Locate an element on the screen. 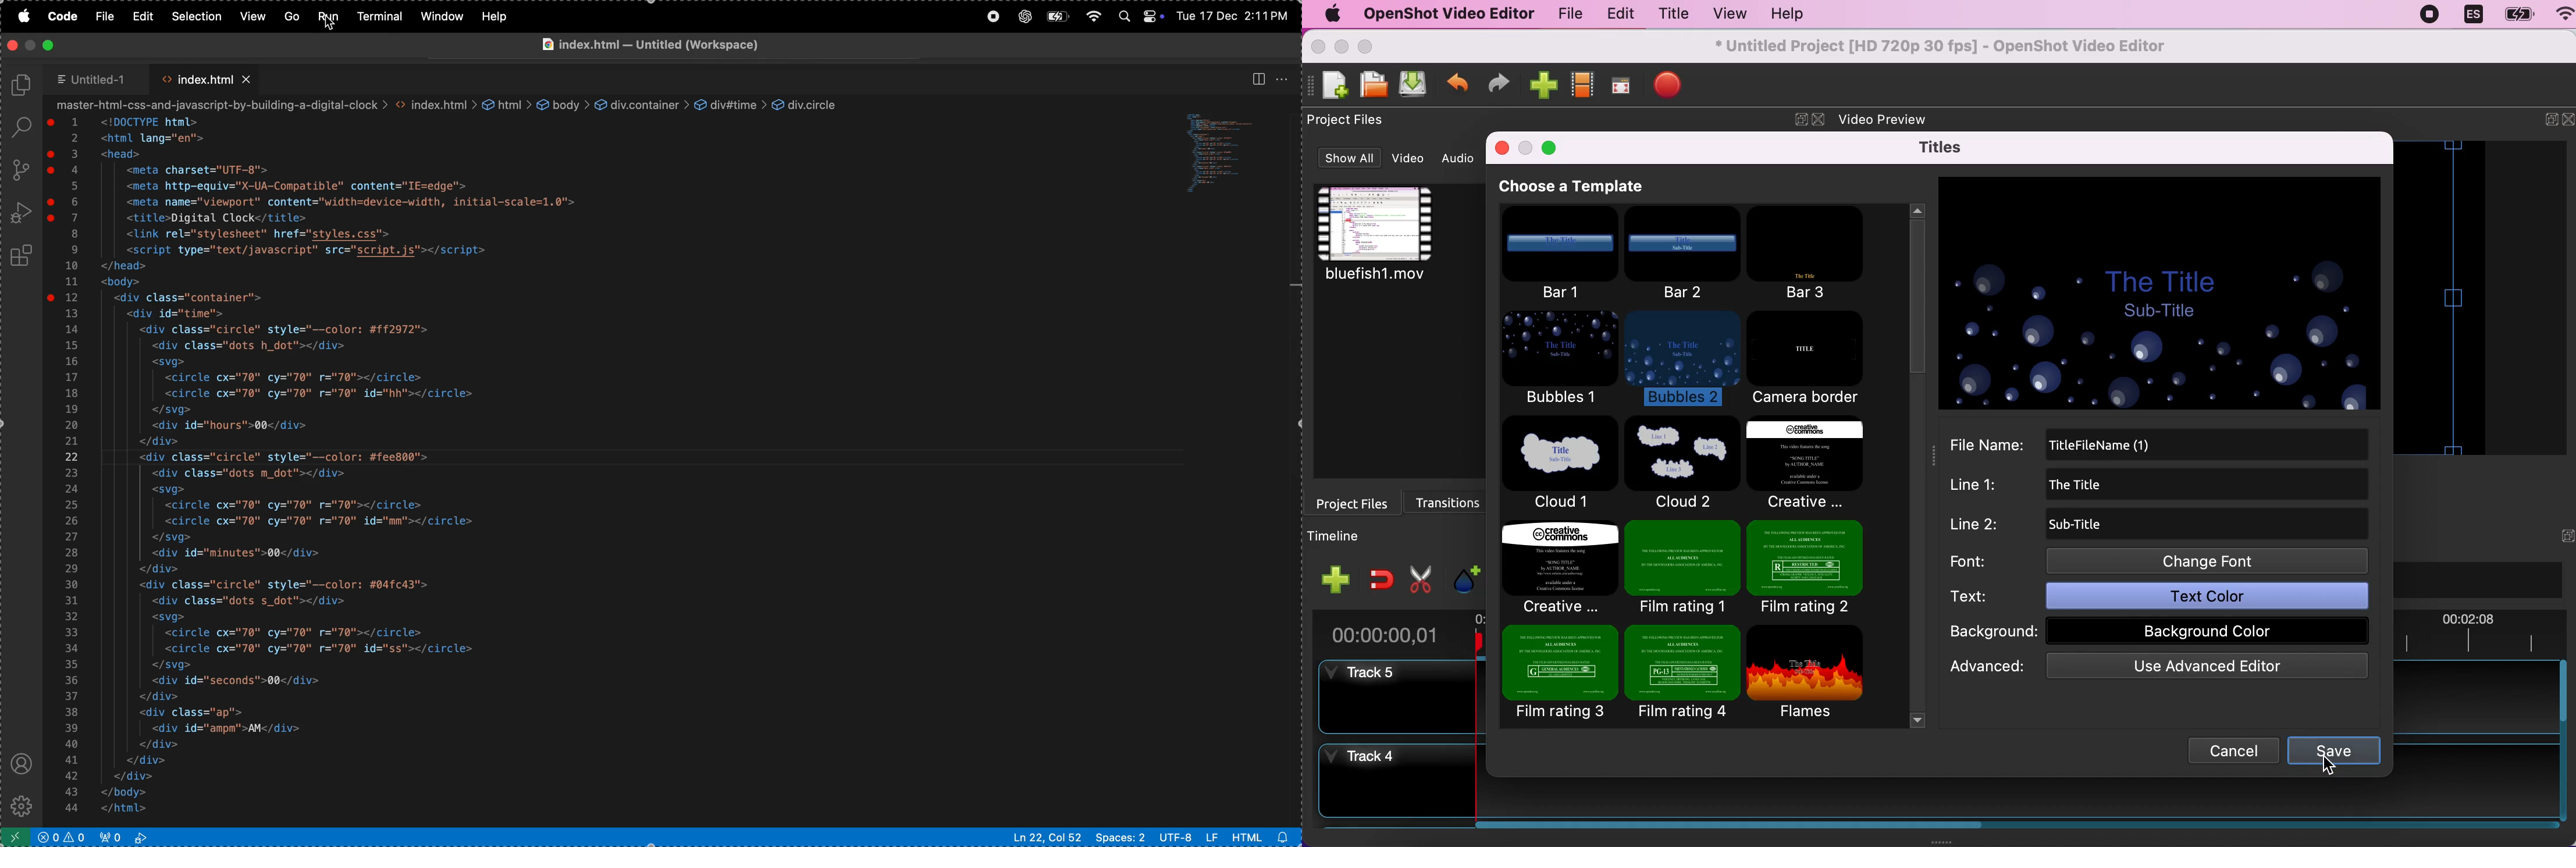 The width and height of the screenshot is (2576, 868). font: is located at coordinates (1985, 560).